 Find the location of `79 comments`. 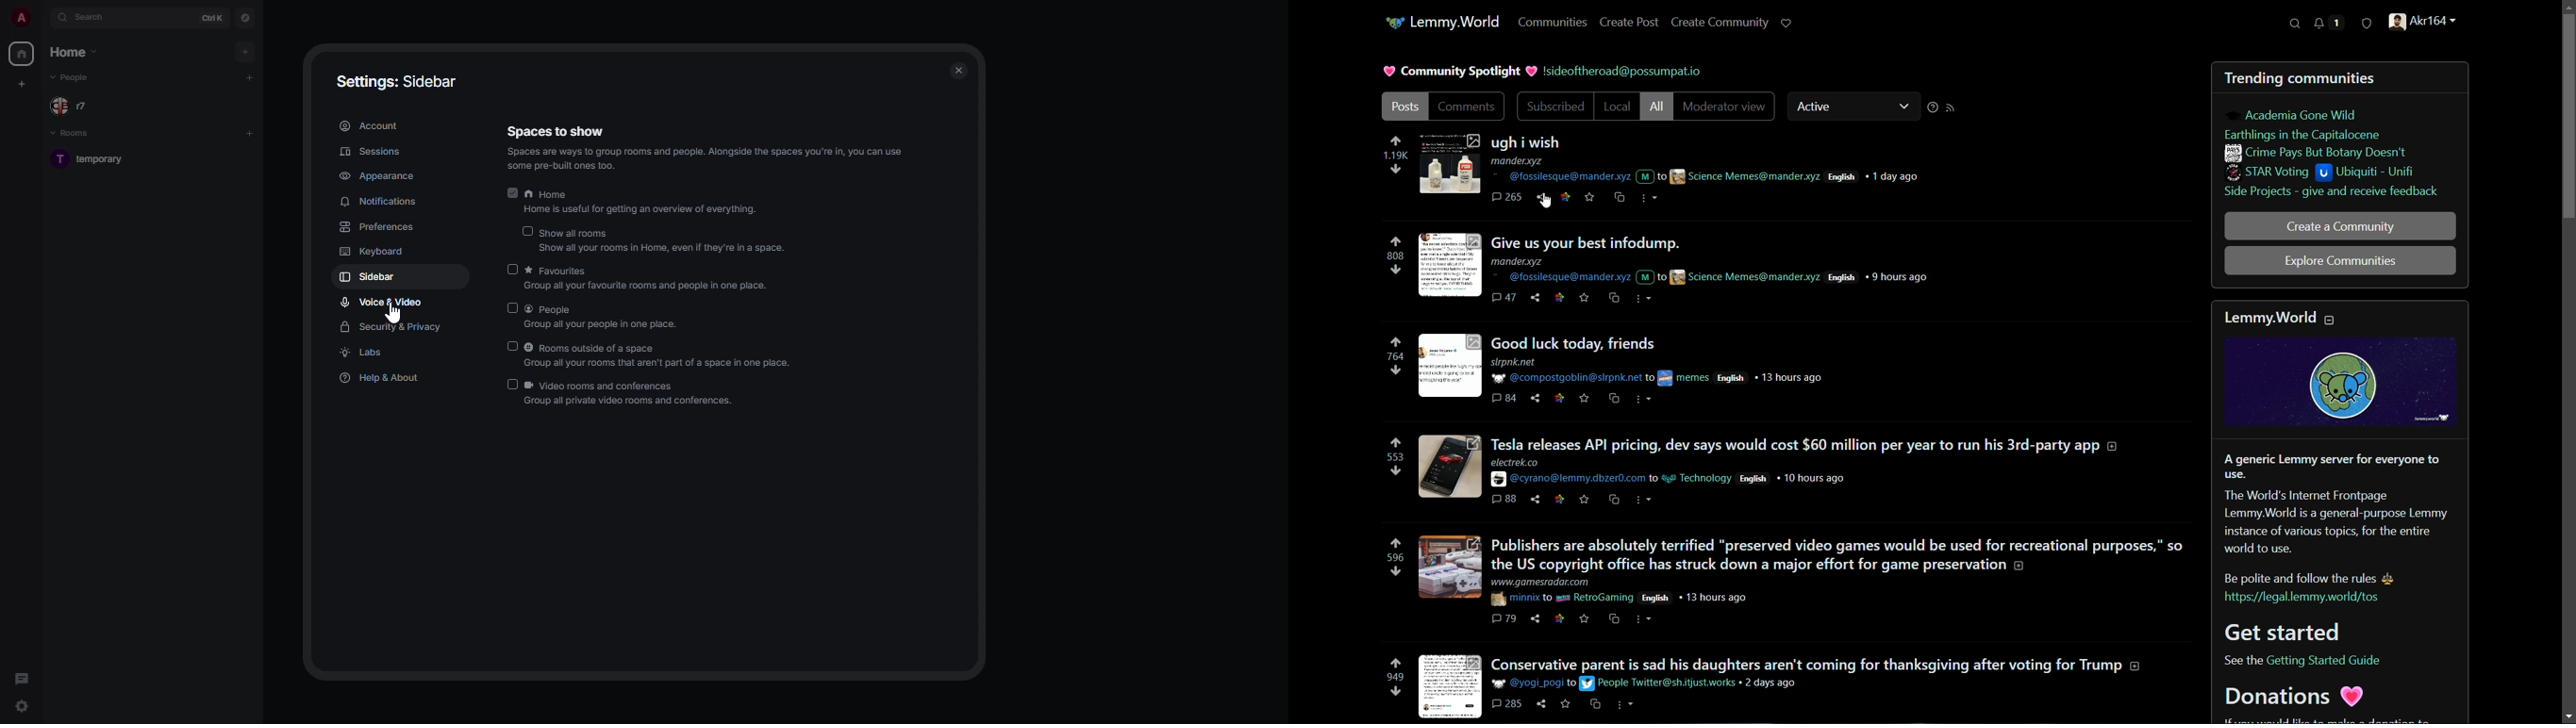

79 comments is located at coordinates (1505, 620).